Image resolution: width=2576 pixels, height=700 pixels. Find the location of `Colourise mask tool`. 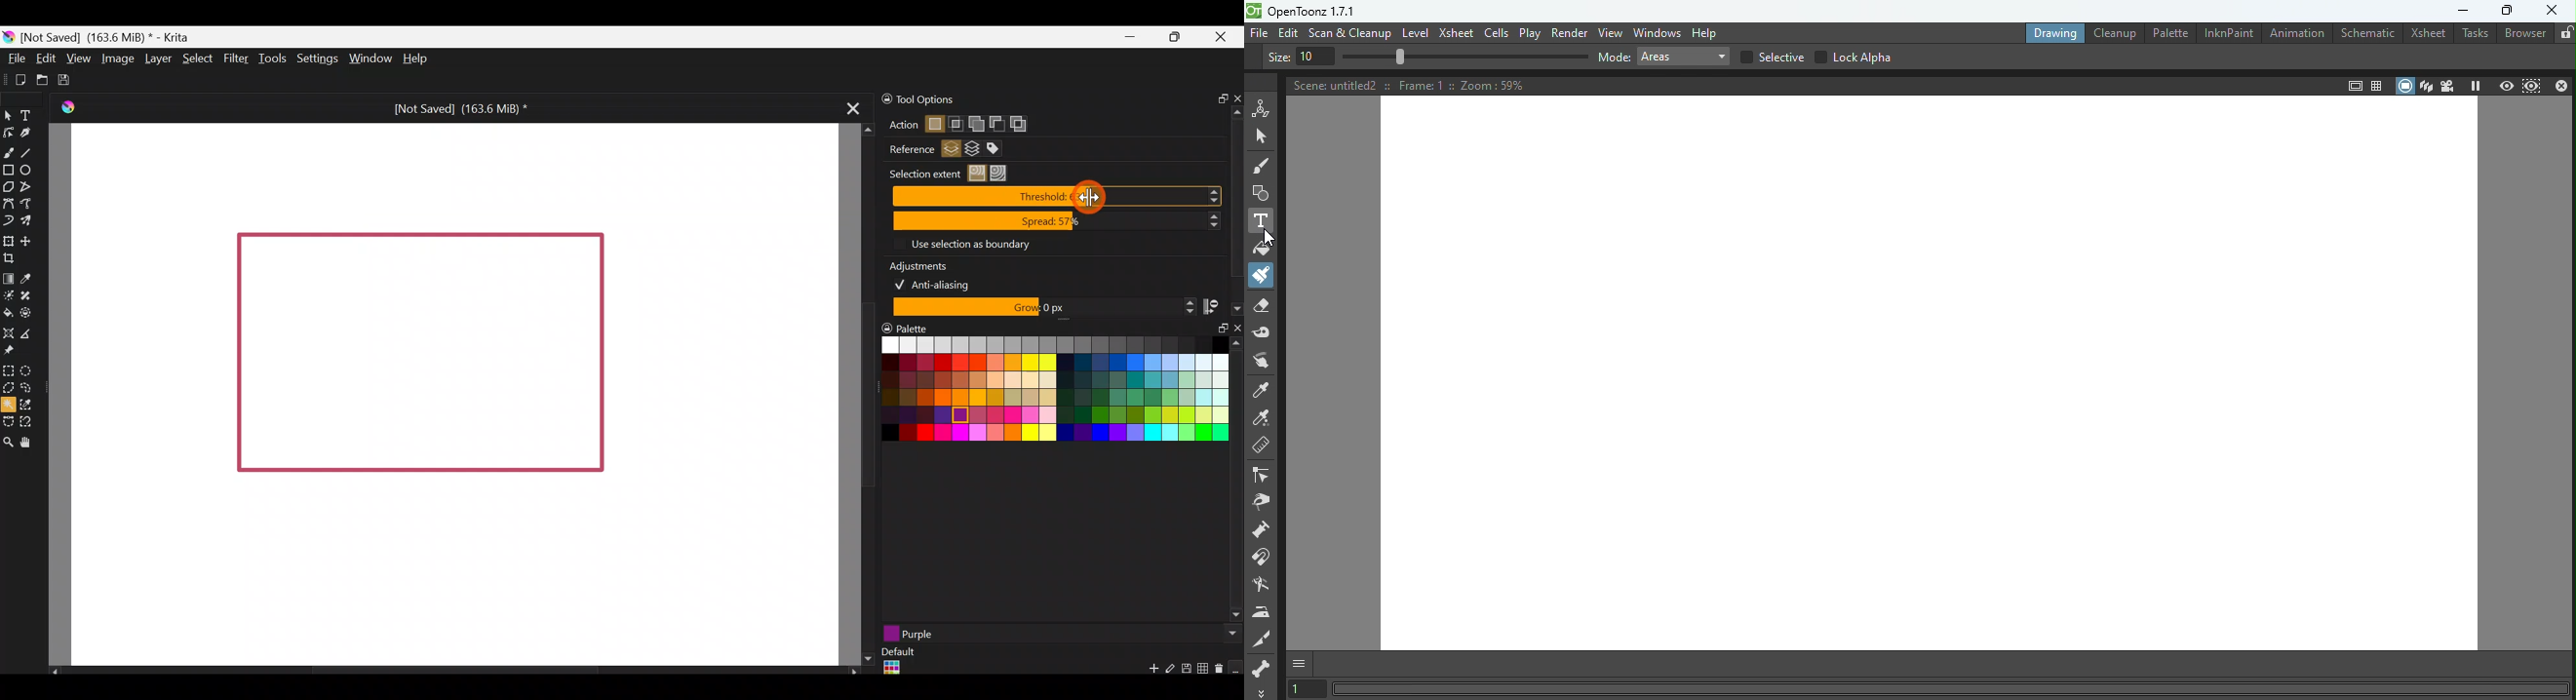

Colourise mask tool is located at coordinates (8, 297).